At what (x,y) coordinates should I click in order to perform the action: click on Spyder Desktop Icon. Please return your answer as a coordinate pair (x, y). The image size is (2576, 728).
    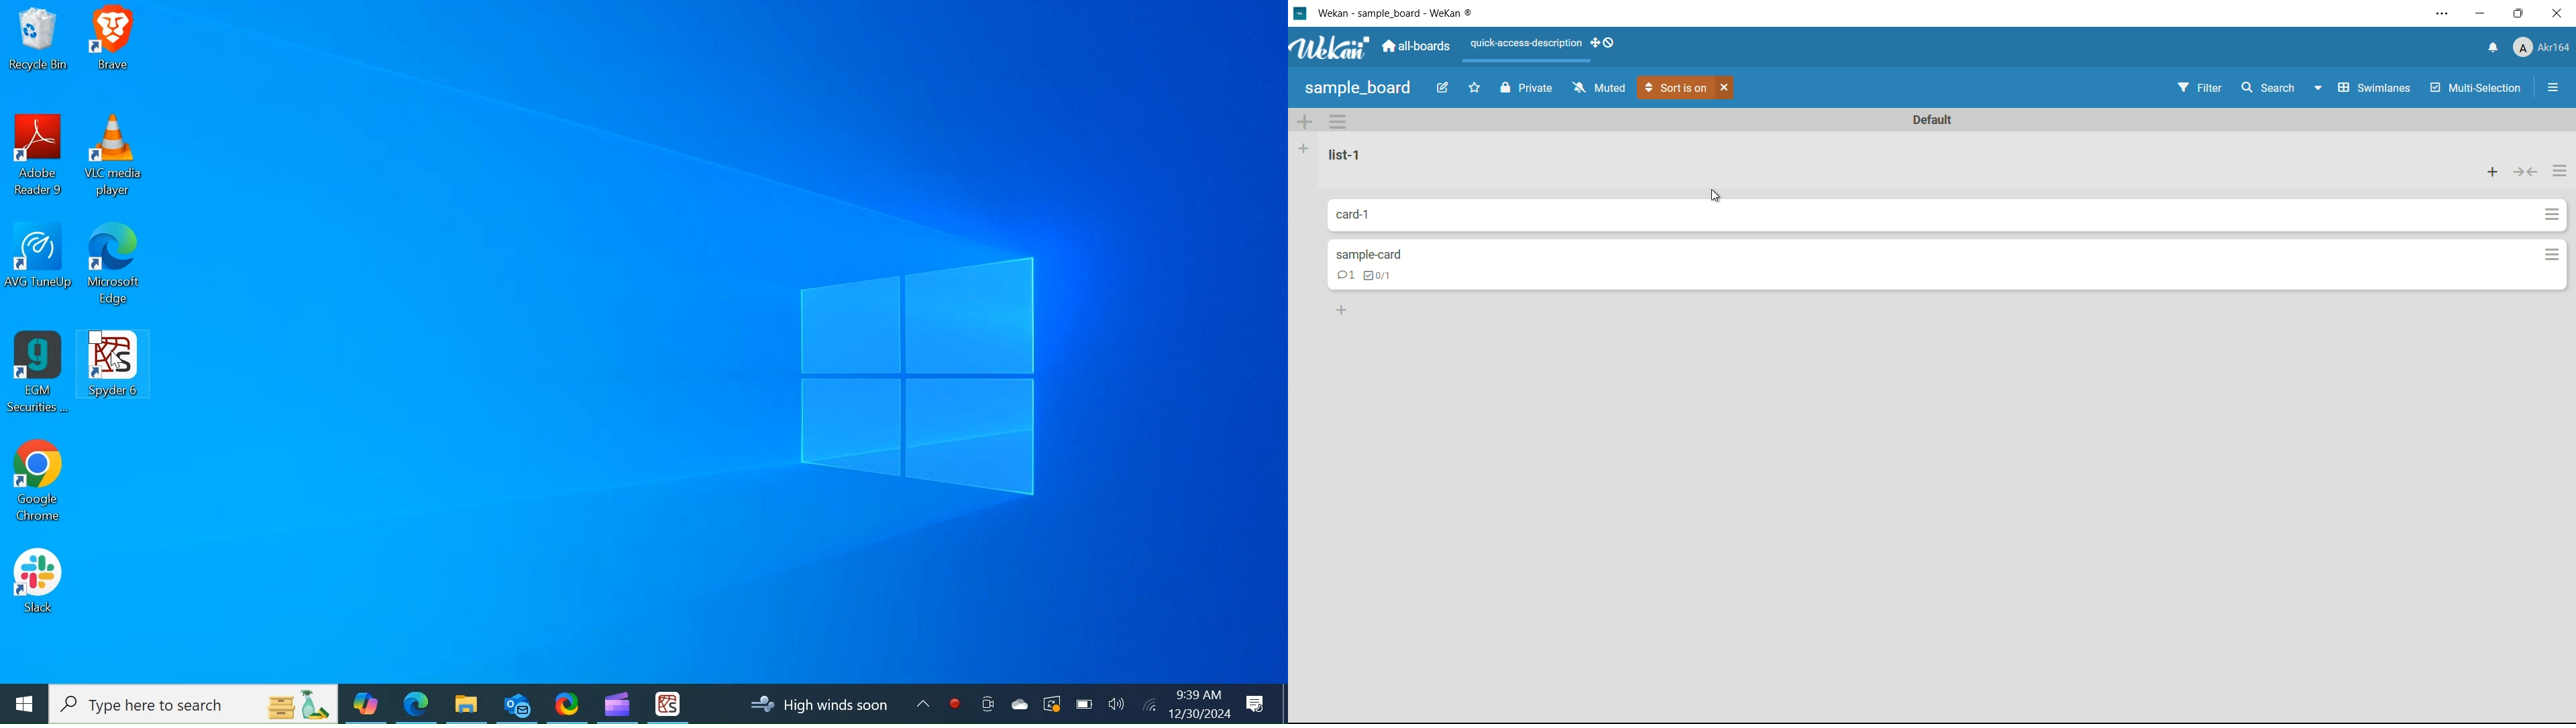
    Looking at the image, I should click on (117, 373).